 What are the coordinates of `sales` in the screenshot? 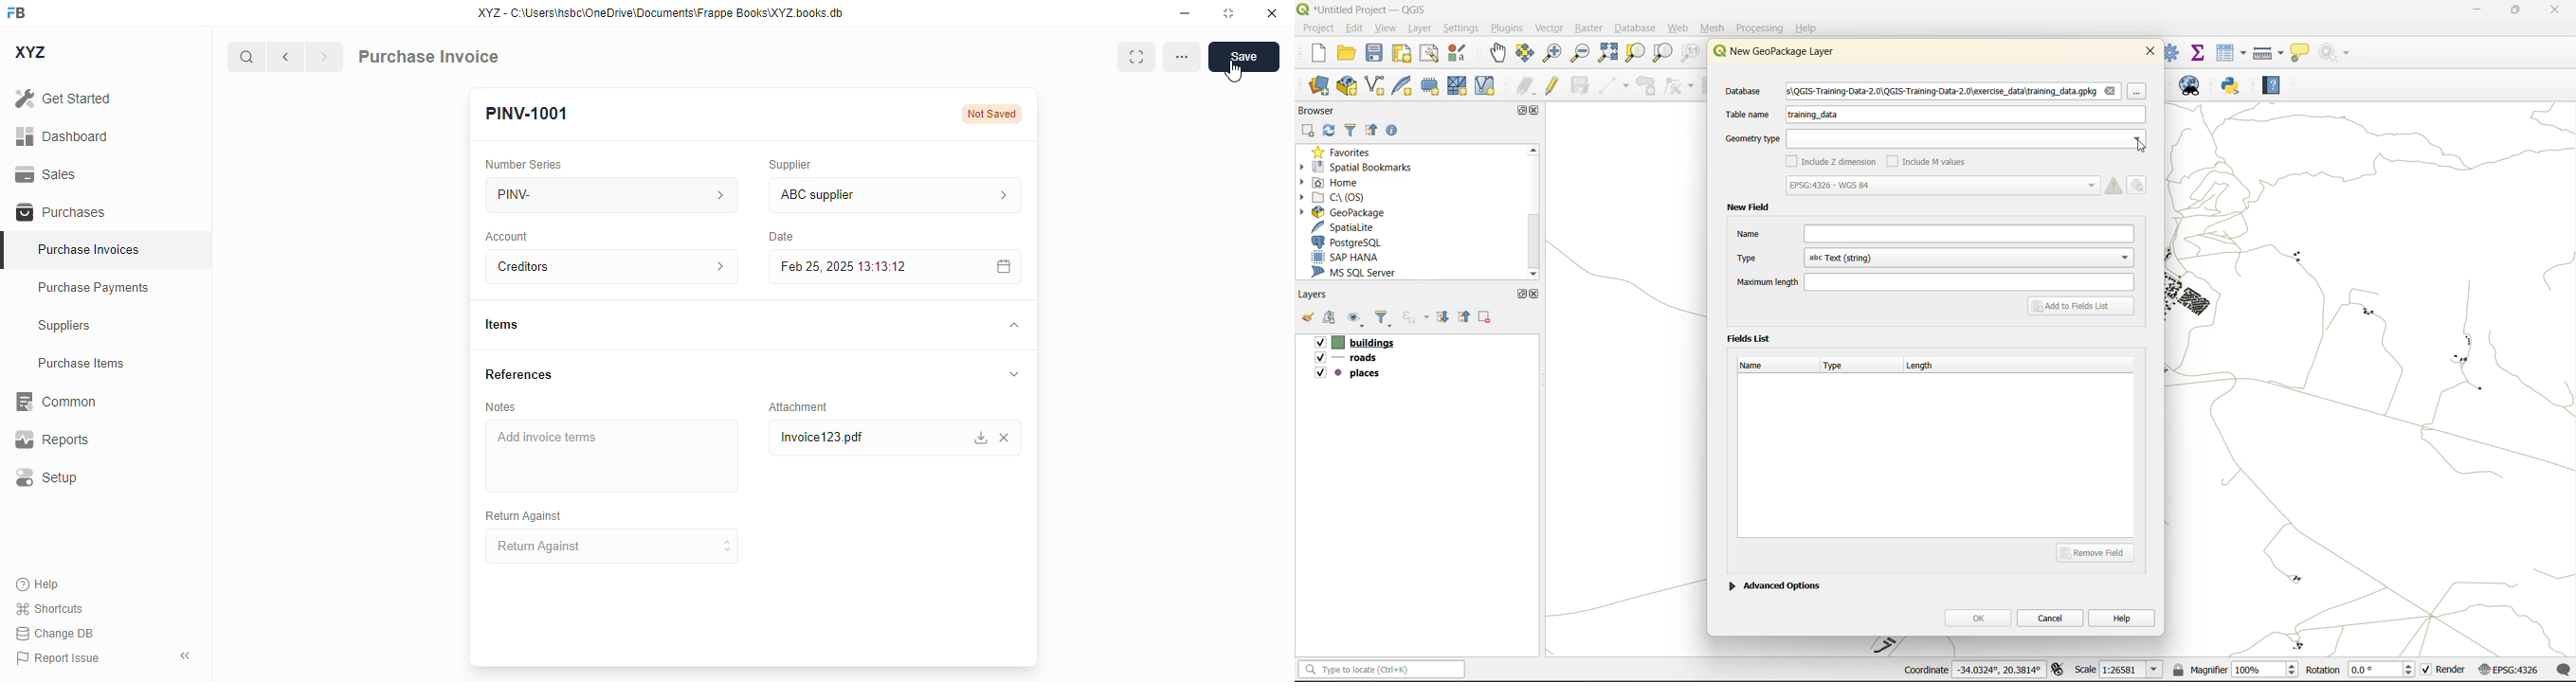 It's located at (49, 174).